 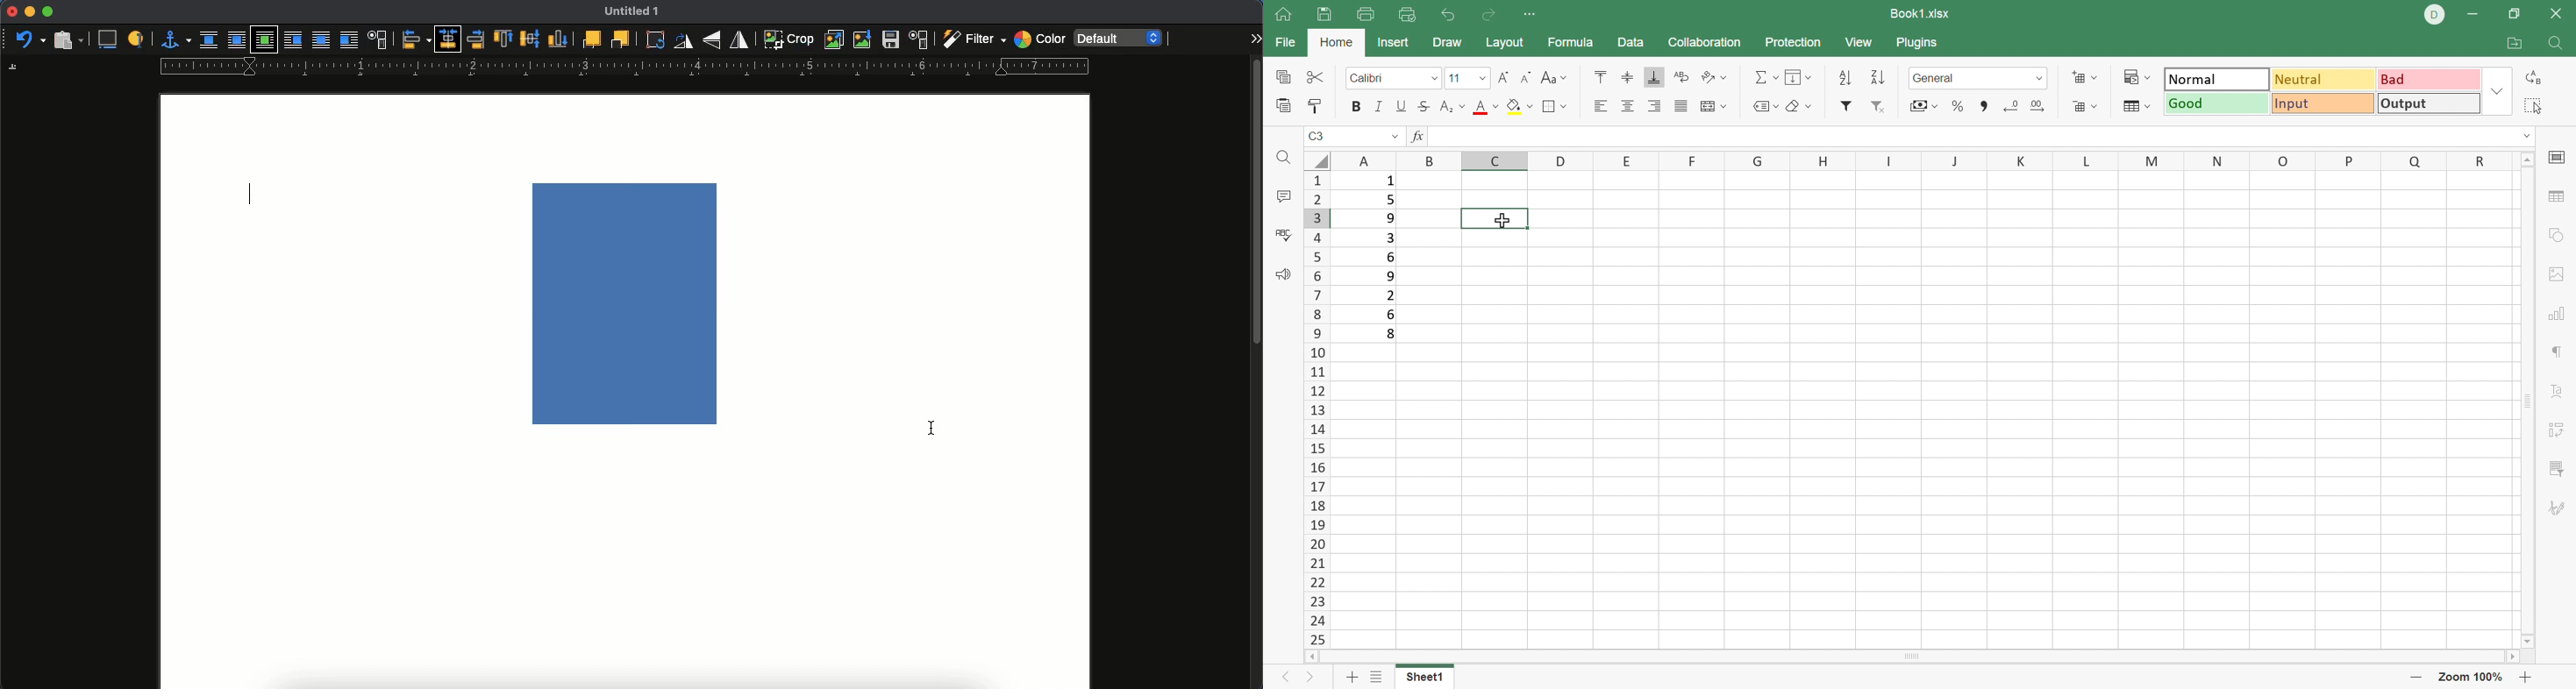 I want to click on default, so click(x=1118, y=38).